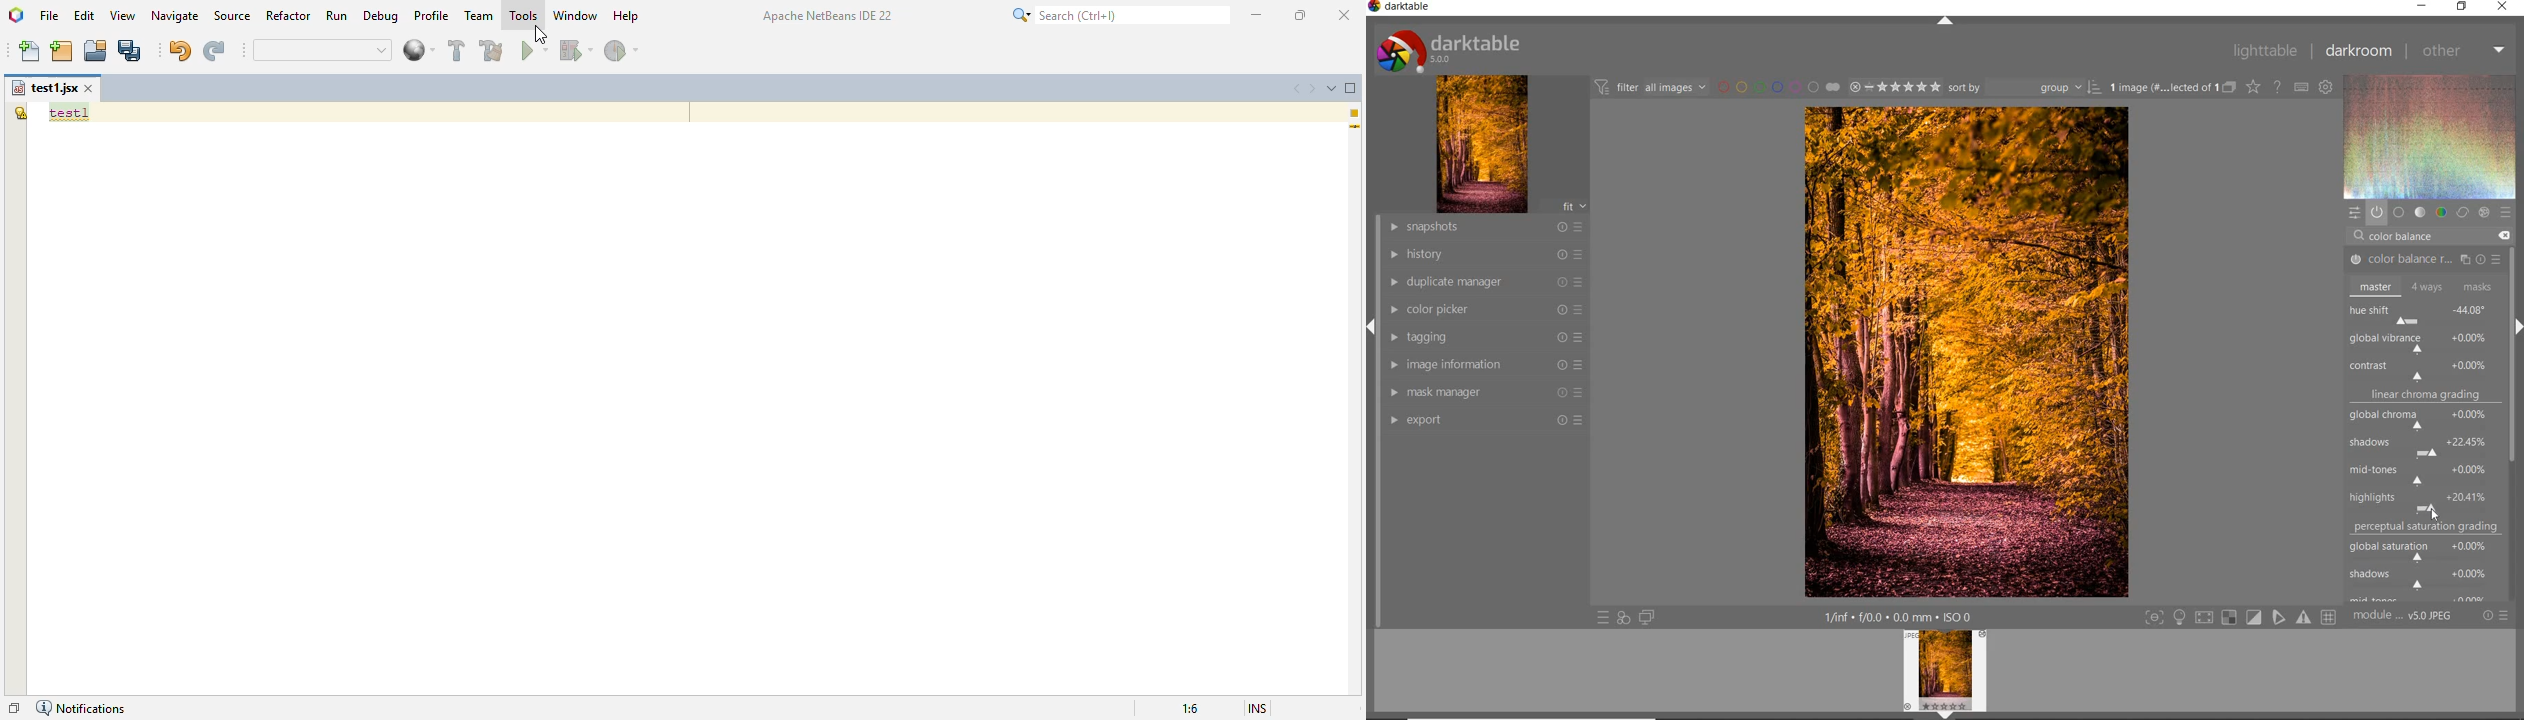  I want to click on duplicate manager, so click(1487, 282).